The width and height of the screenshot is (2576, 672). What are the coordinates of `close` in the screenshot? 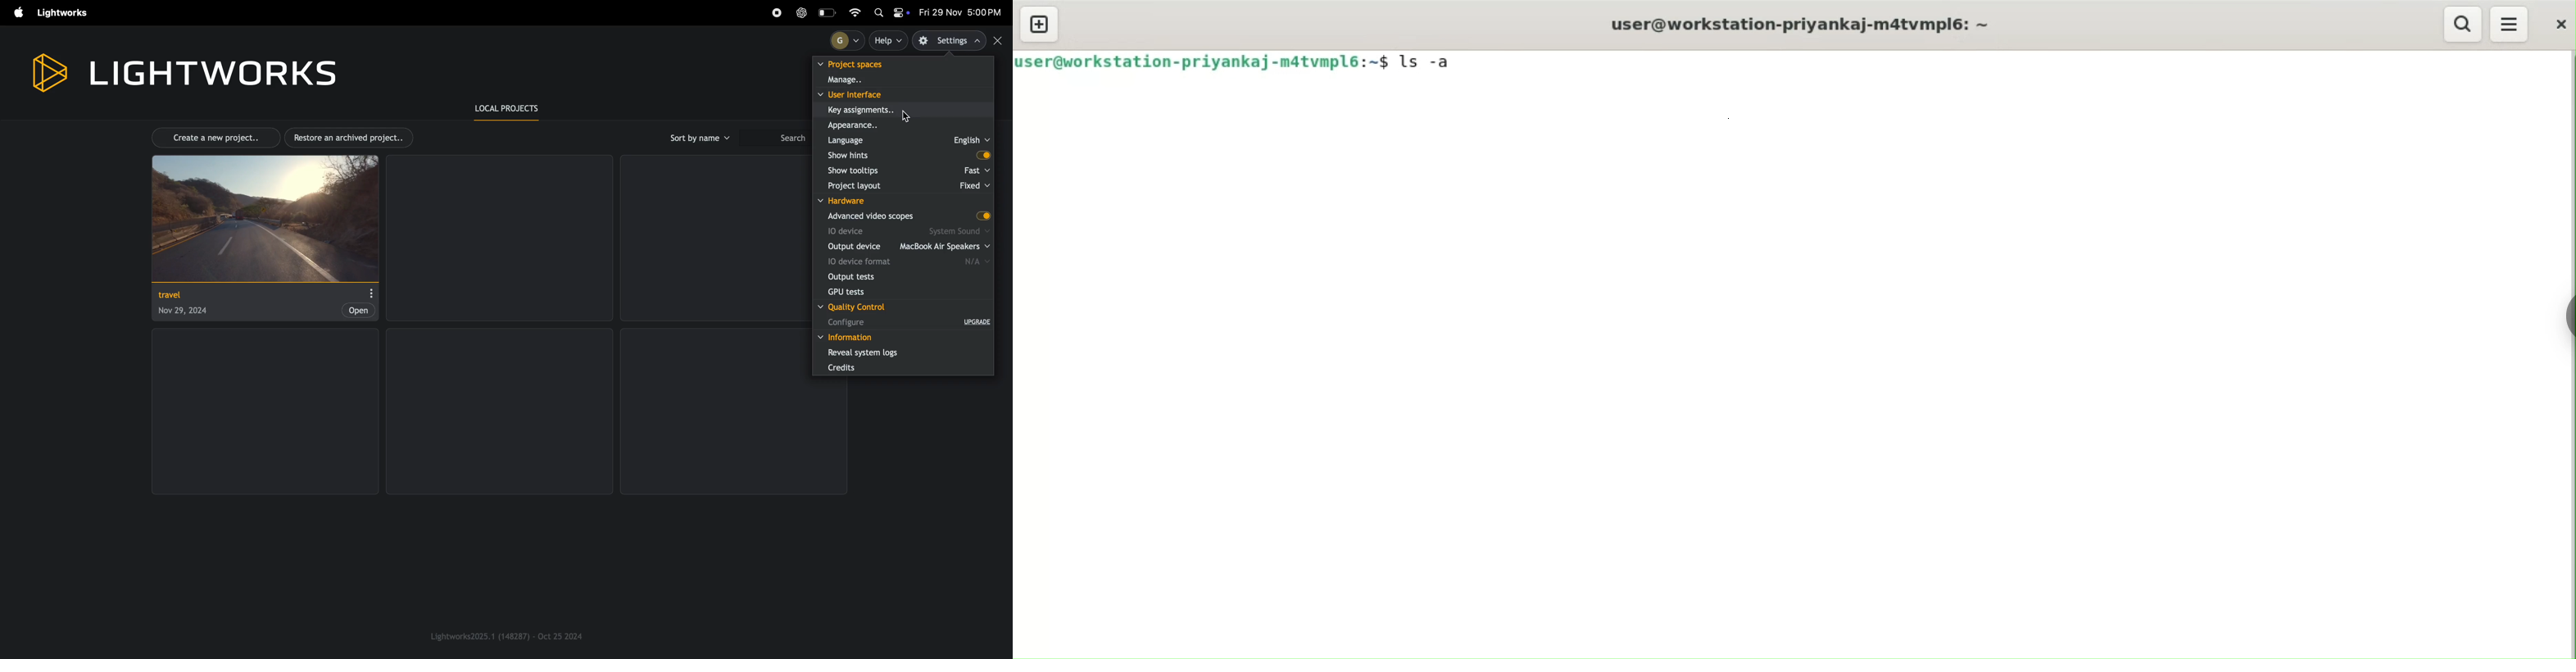 It's located at (999, 41).